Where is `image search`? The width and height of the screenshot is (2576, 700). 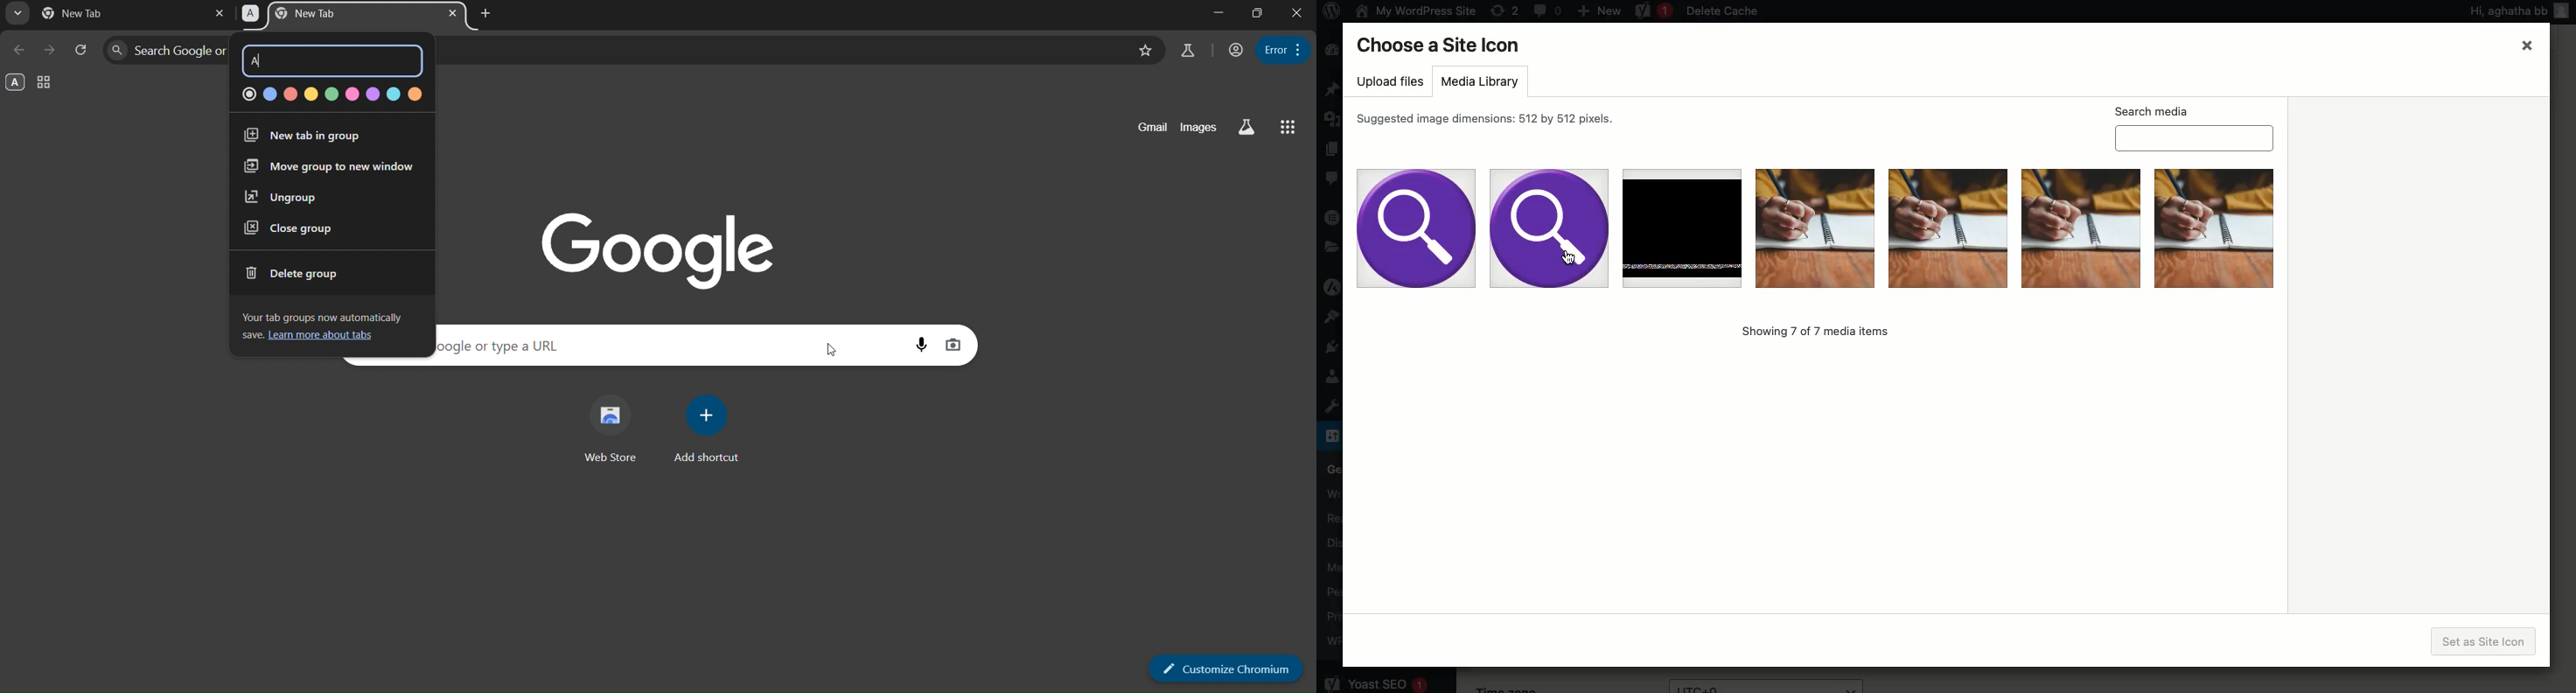 image search is located at coordinates (955, 346).